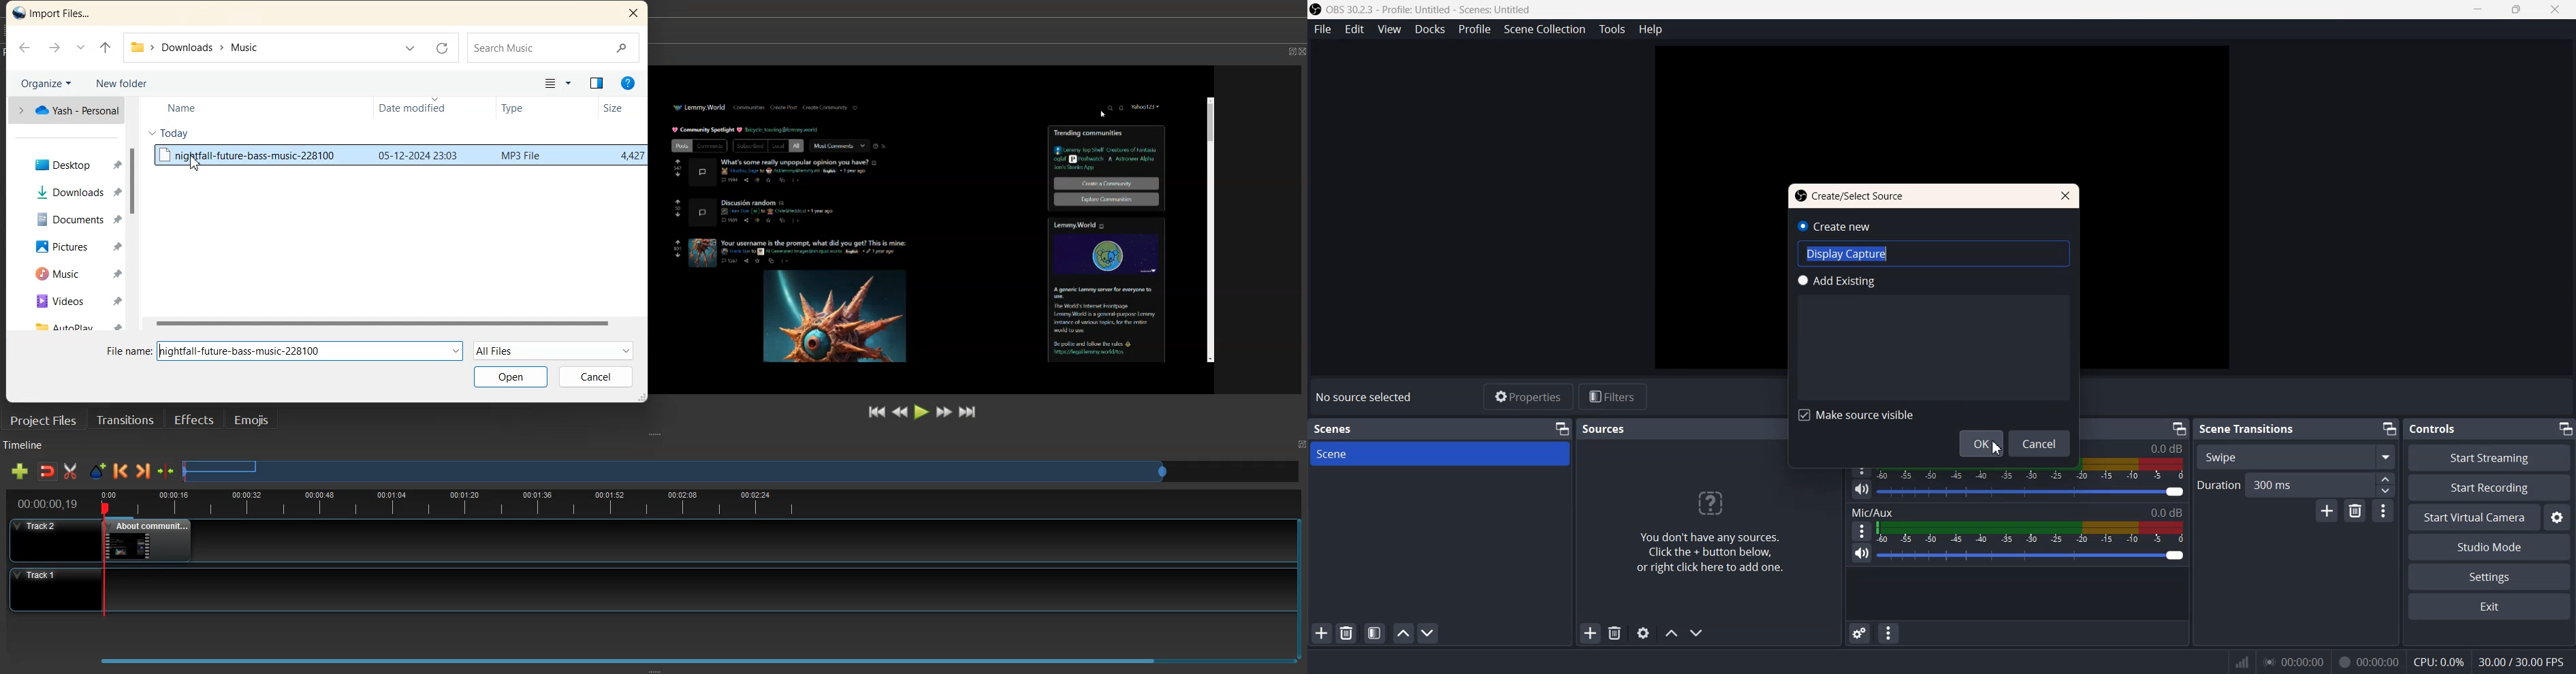 The image size is (2576, 700). I want to click on Minimize, so click(2180, 429).